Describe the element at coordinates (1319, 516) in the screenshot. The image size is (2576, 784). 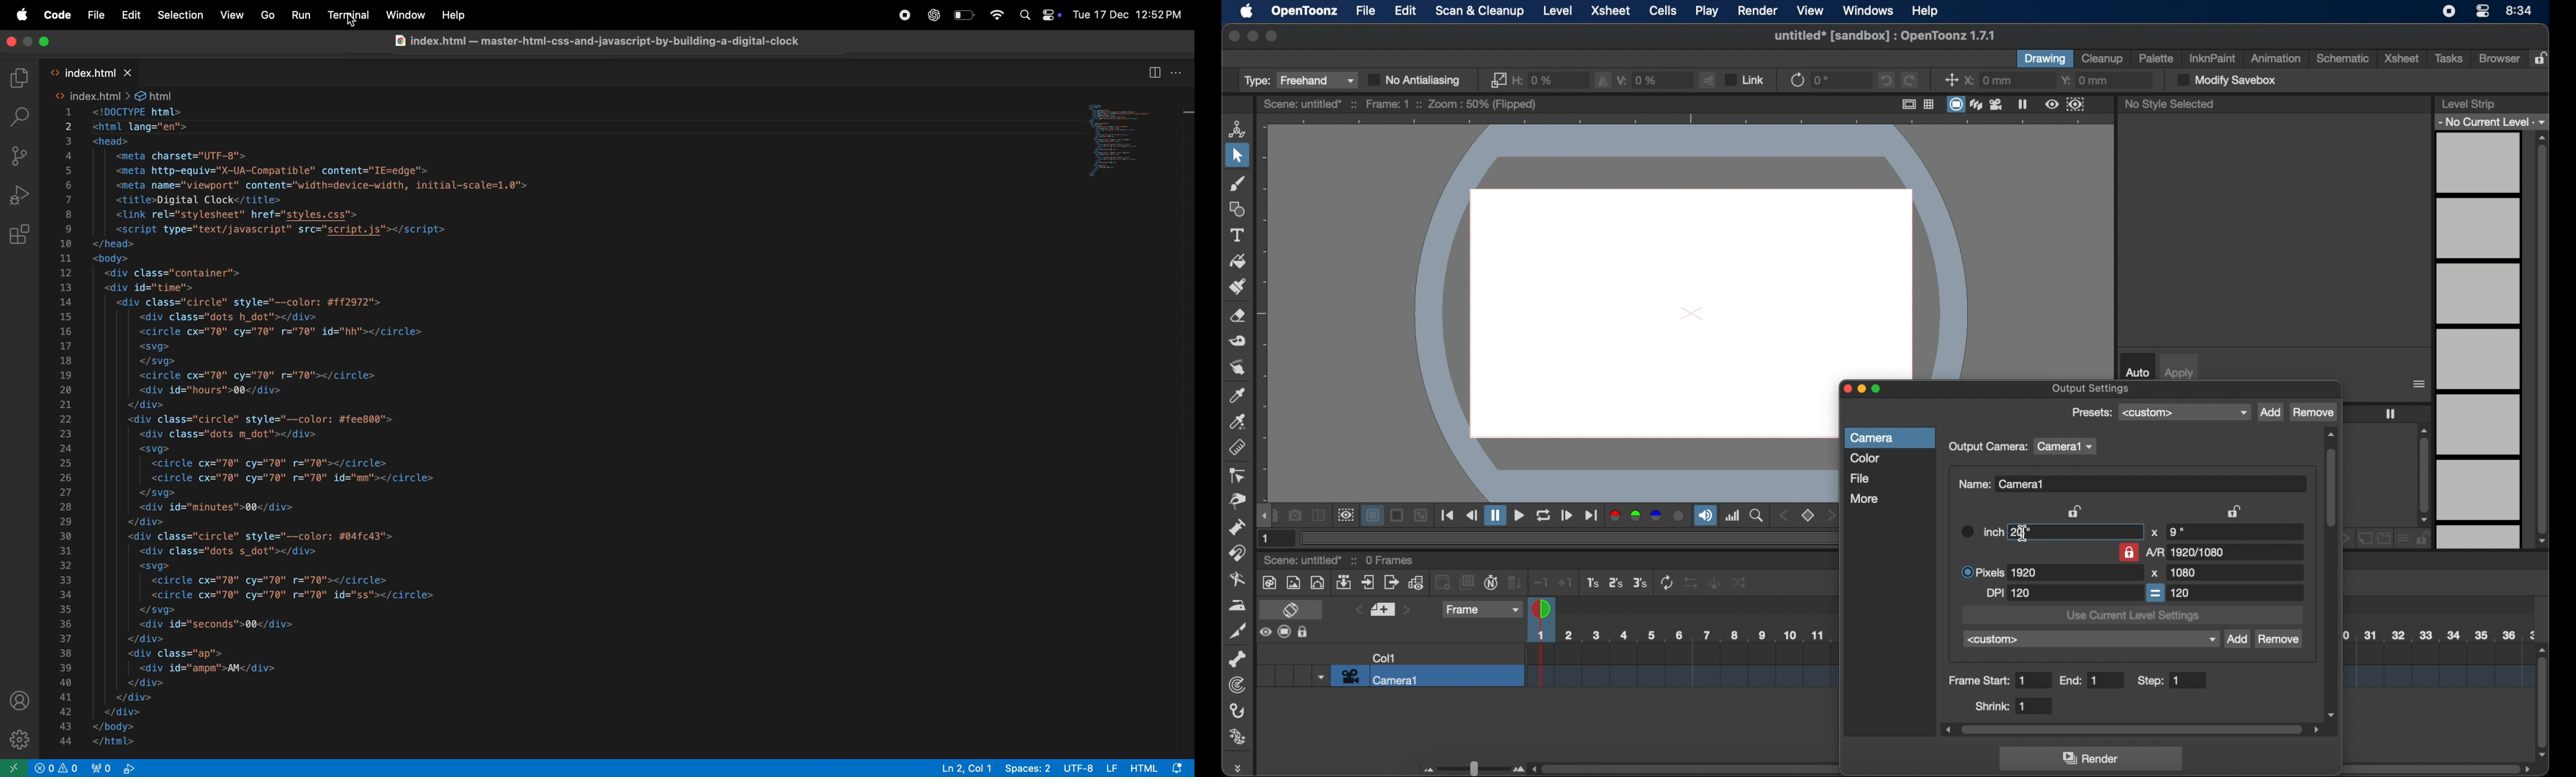
I see `compare to  snapshot` at that location.